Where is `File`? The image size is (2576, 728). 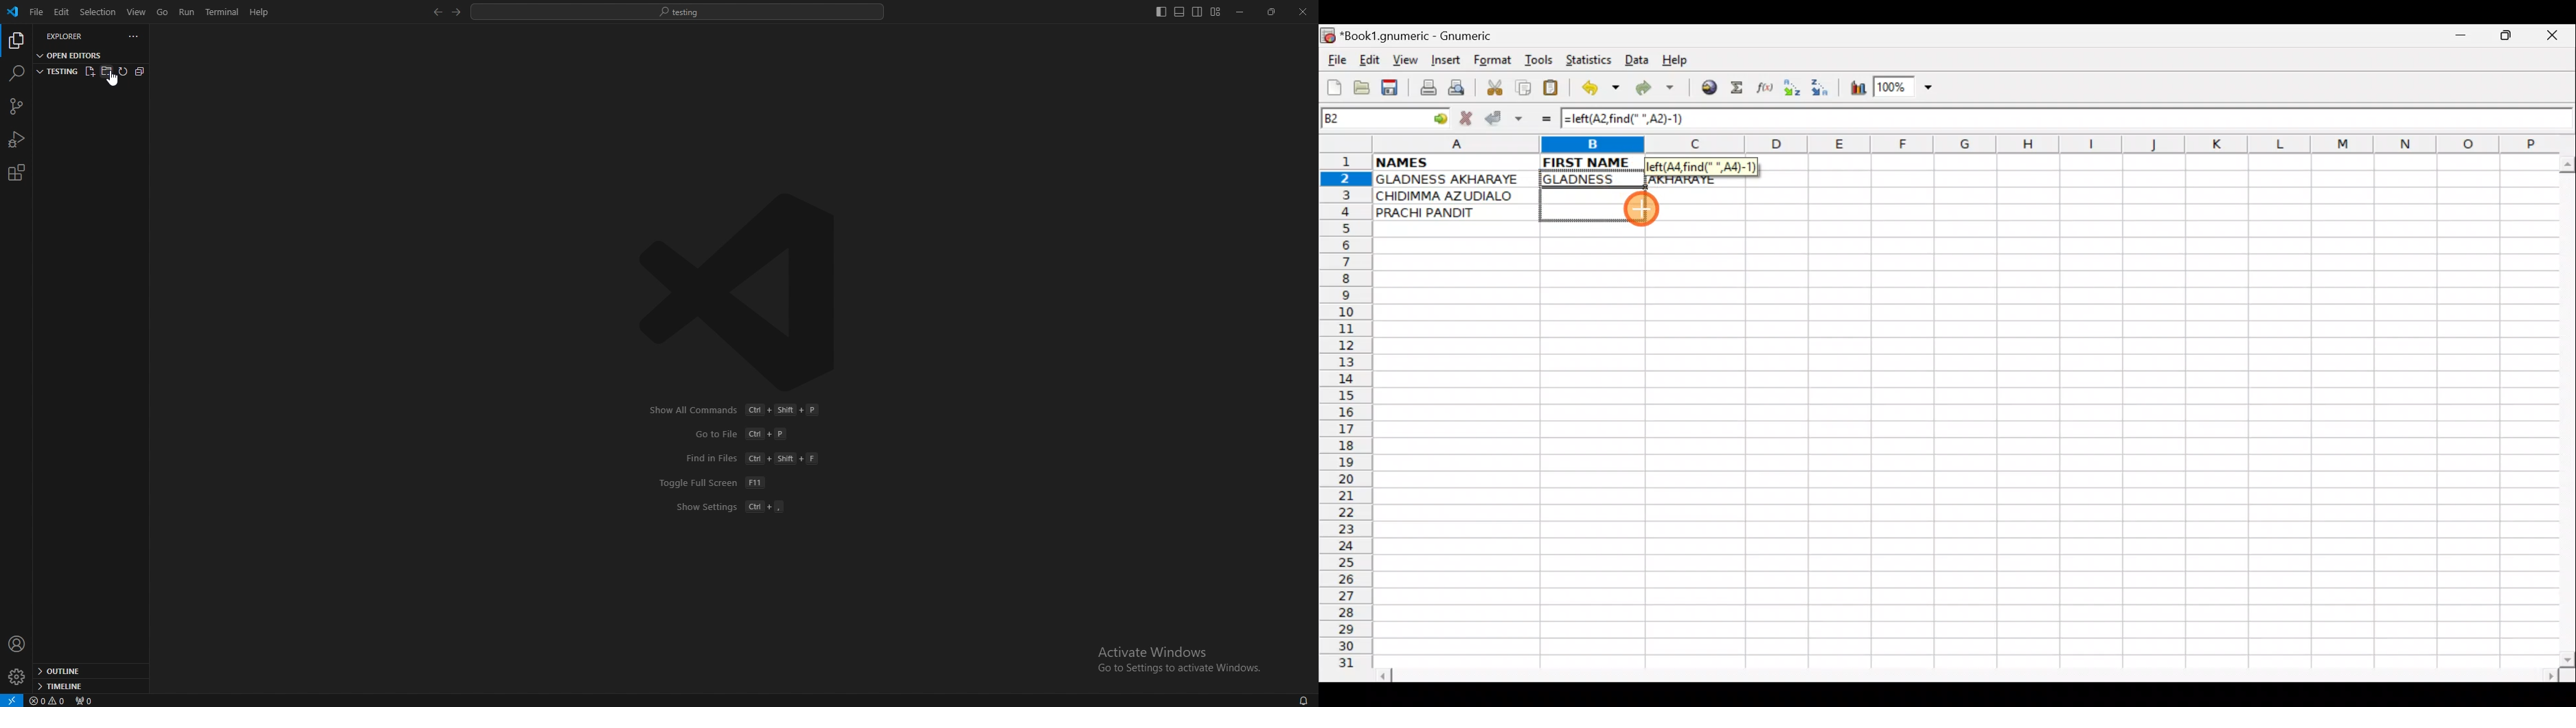 File is located at coordinates (1336, 61).